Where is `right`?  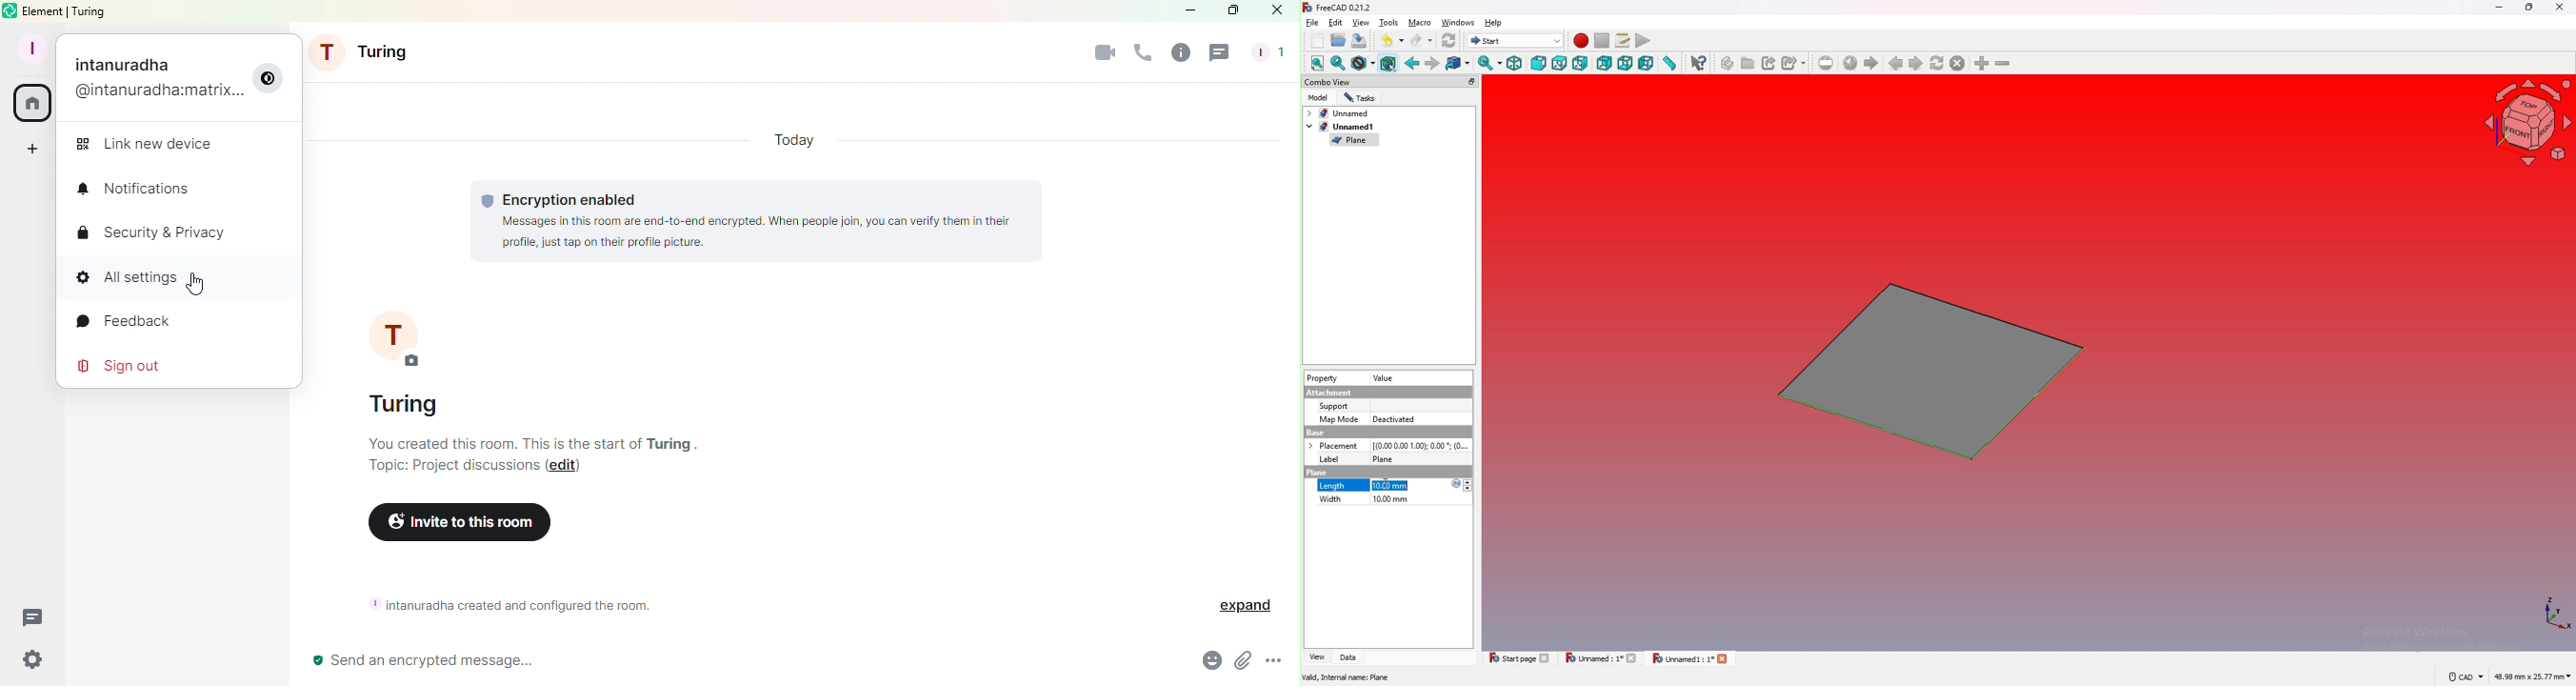
right is located at coordinates (1580, 63).